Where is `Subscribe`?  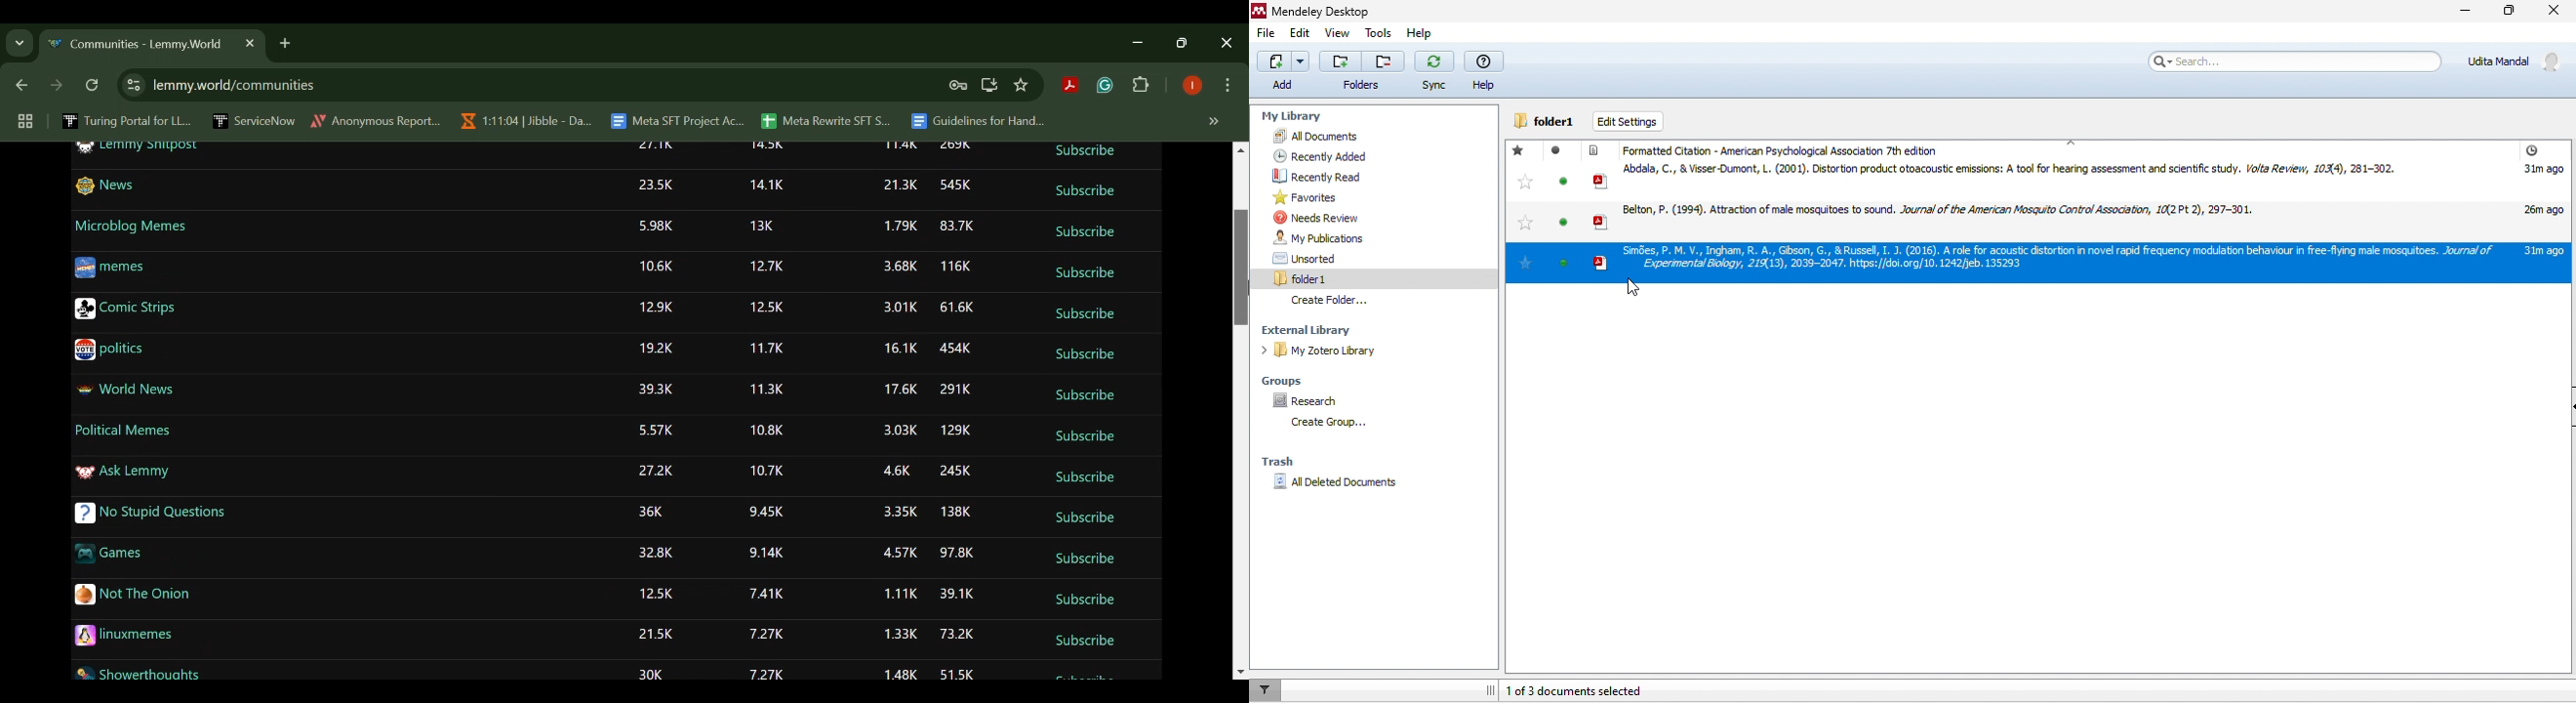 Subscribe is located at coordinates (1085, 313).